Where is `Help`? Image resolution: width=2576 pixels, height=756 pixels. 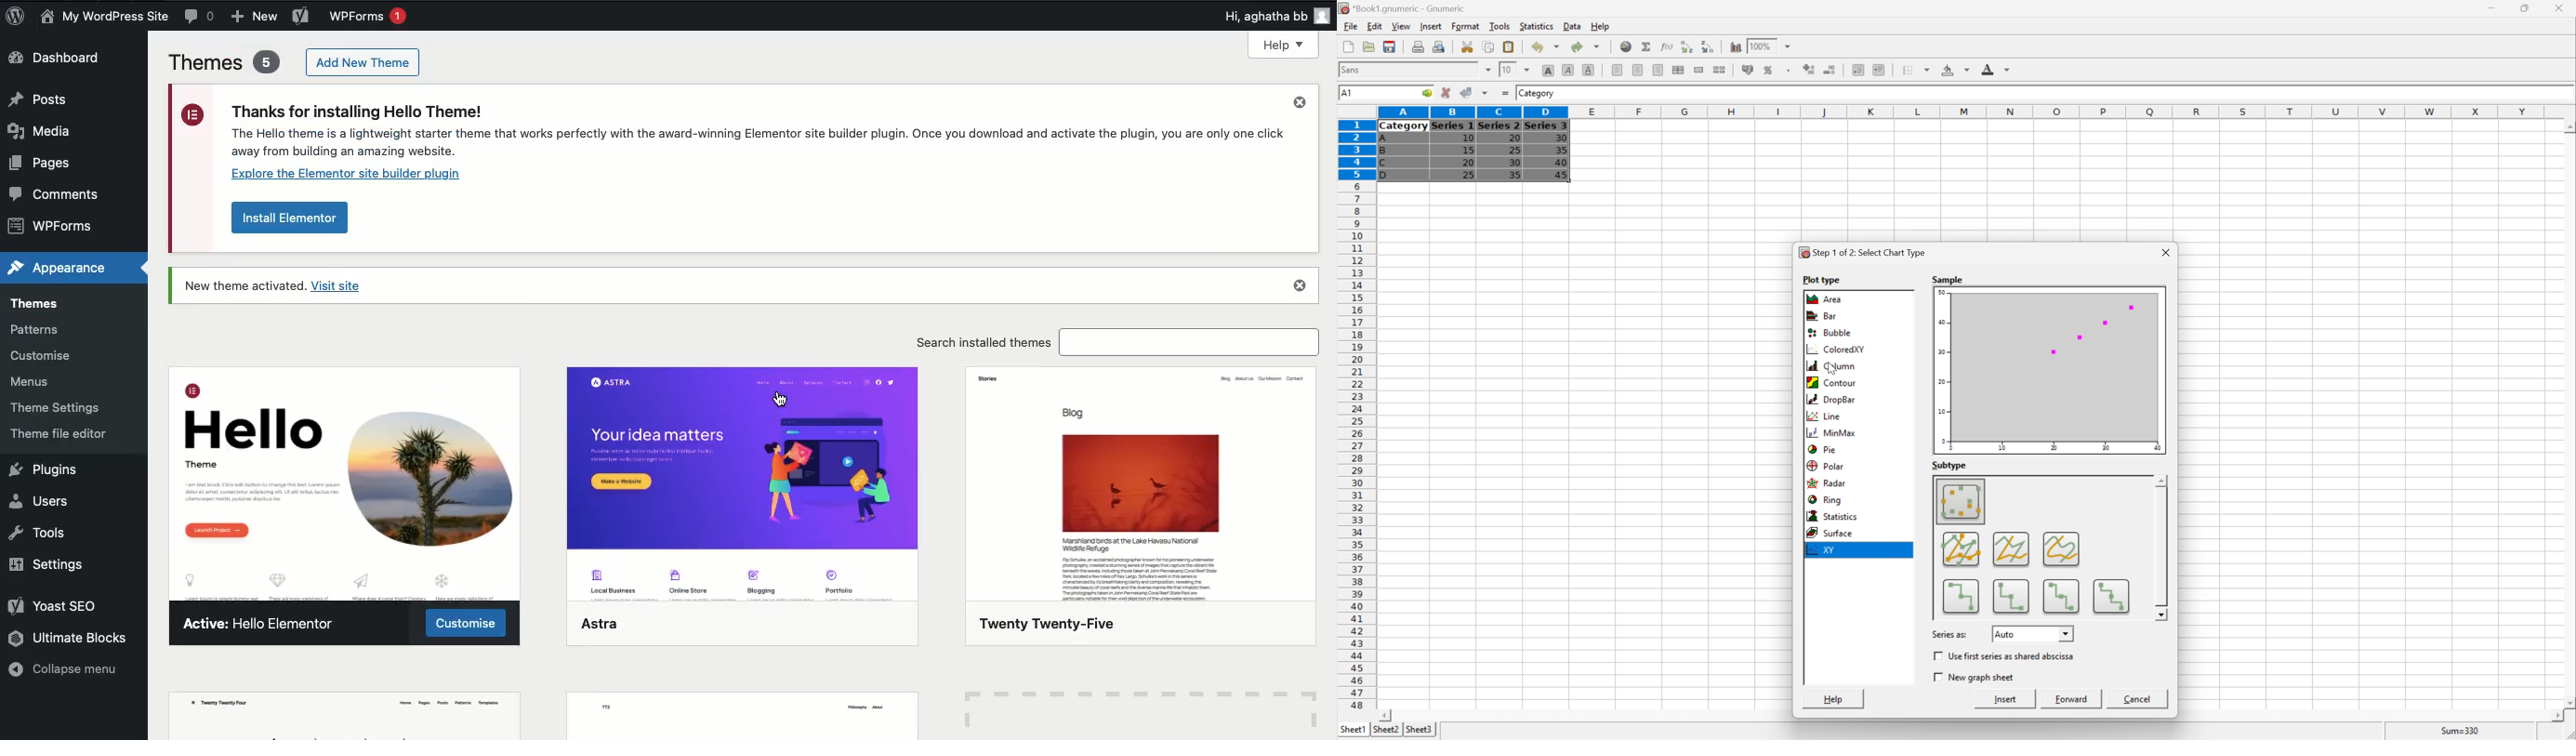
Help is located at coordinates (1601, 27).